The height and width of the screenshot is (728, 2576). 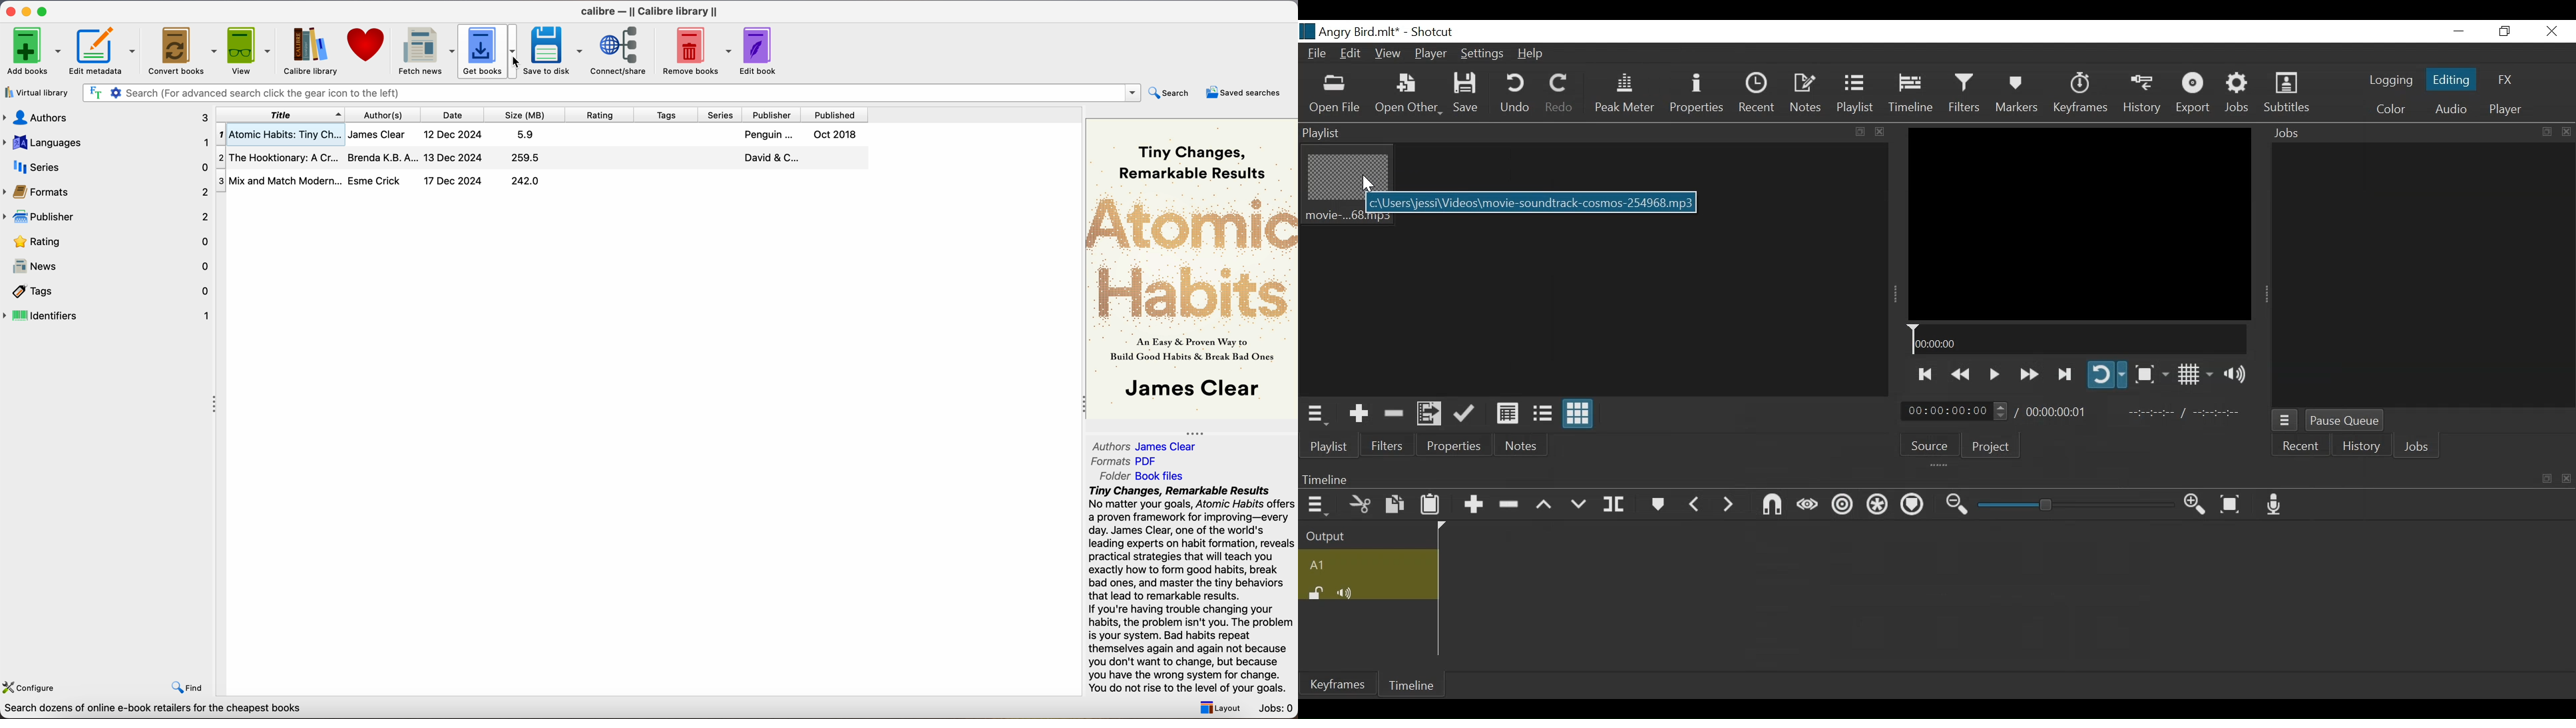 I want to click on Player, so click(x=2503, y=111).